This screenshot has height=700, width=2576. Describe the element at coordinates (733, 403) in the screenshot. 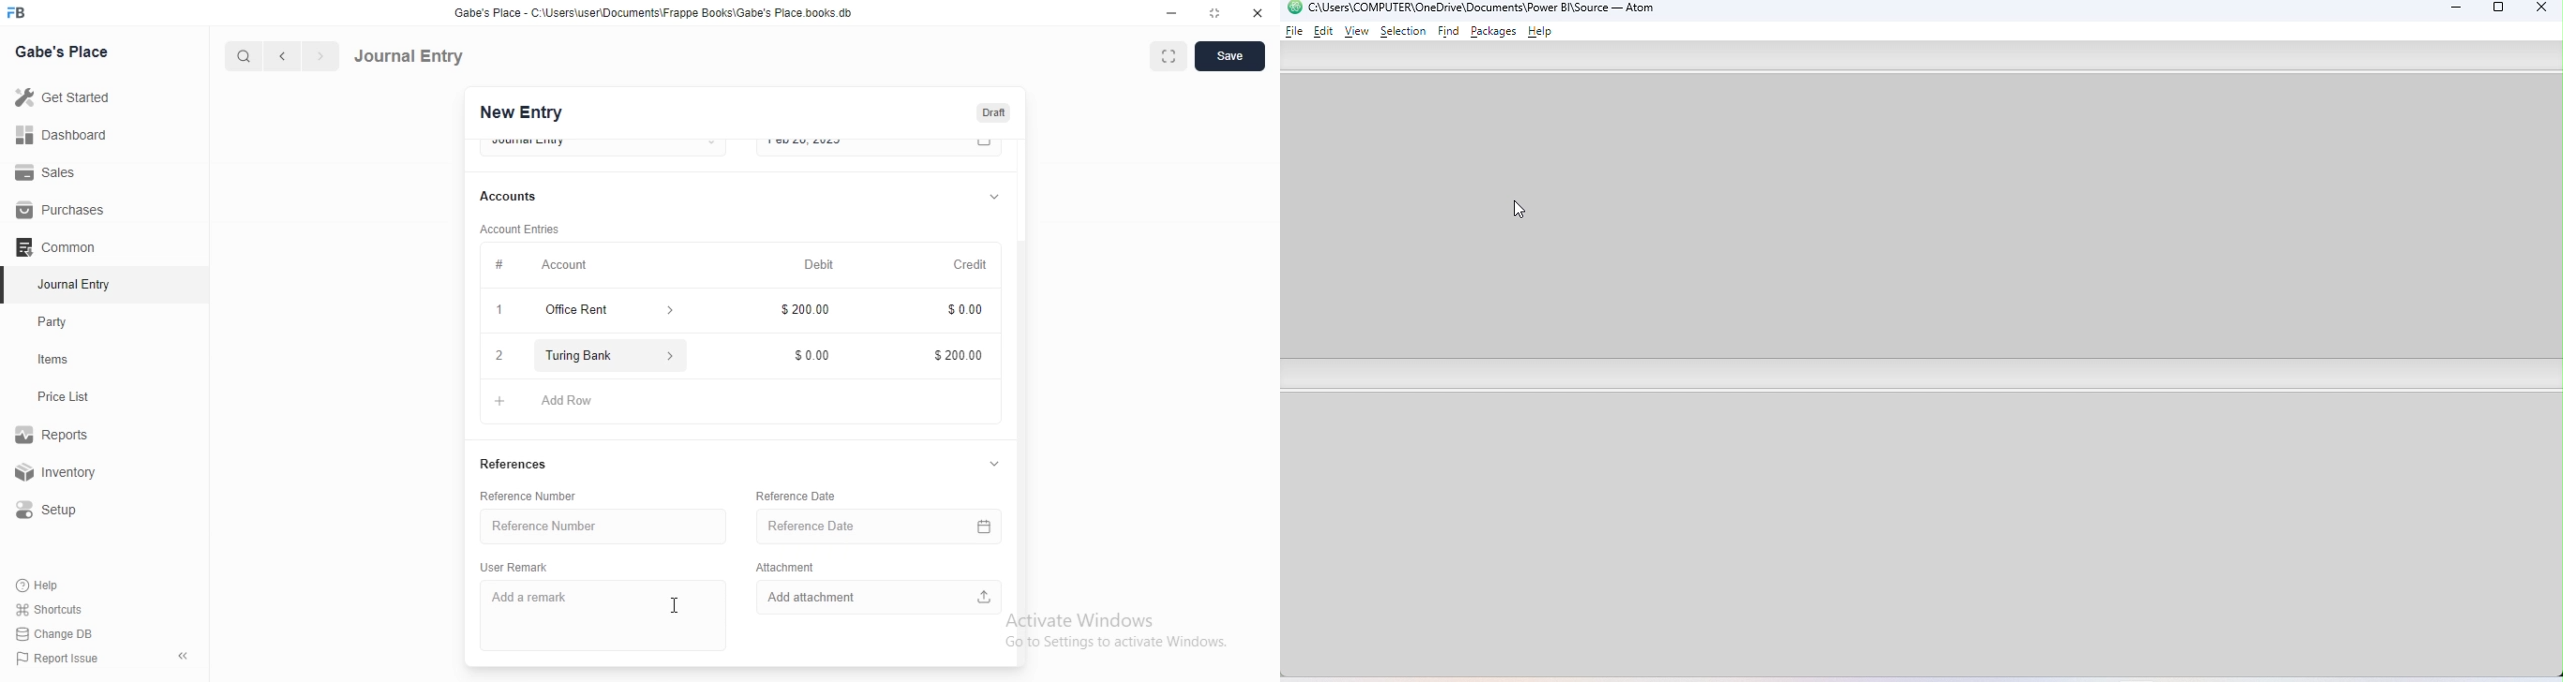

I see `+ AddRow` at that location.